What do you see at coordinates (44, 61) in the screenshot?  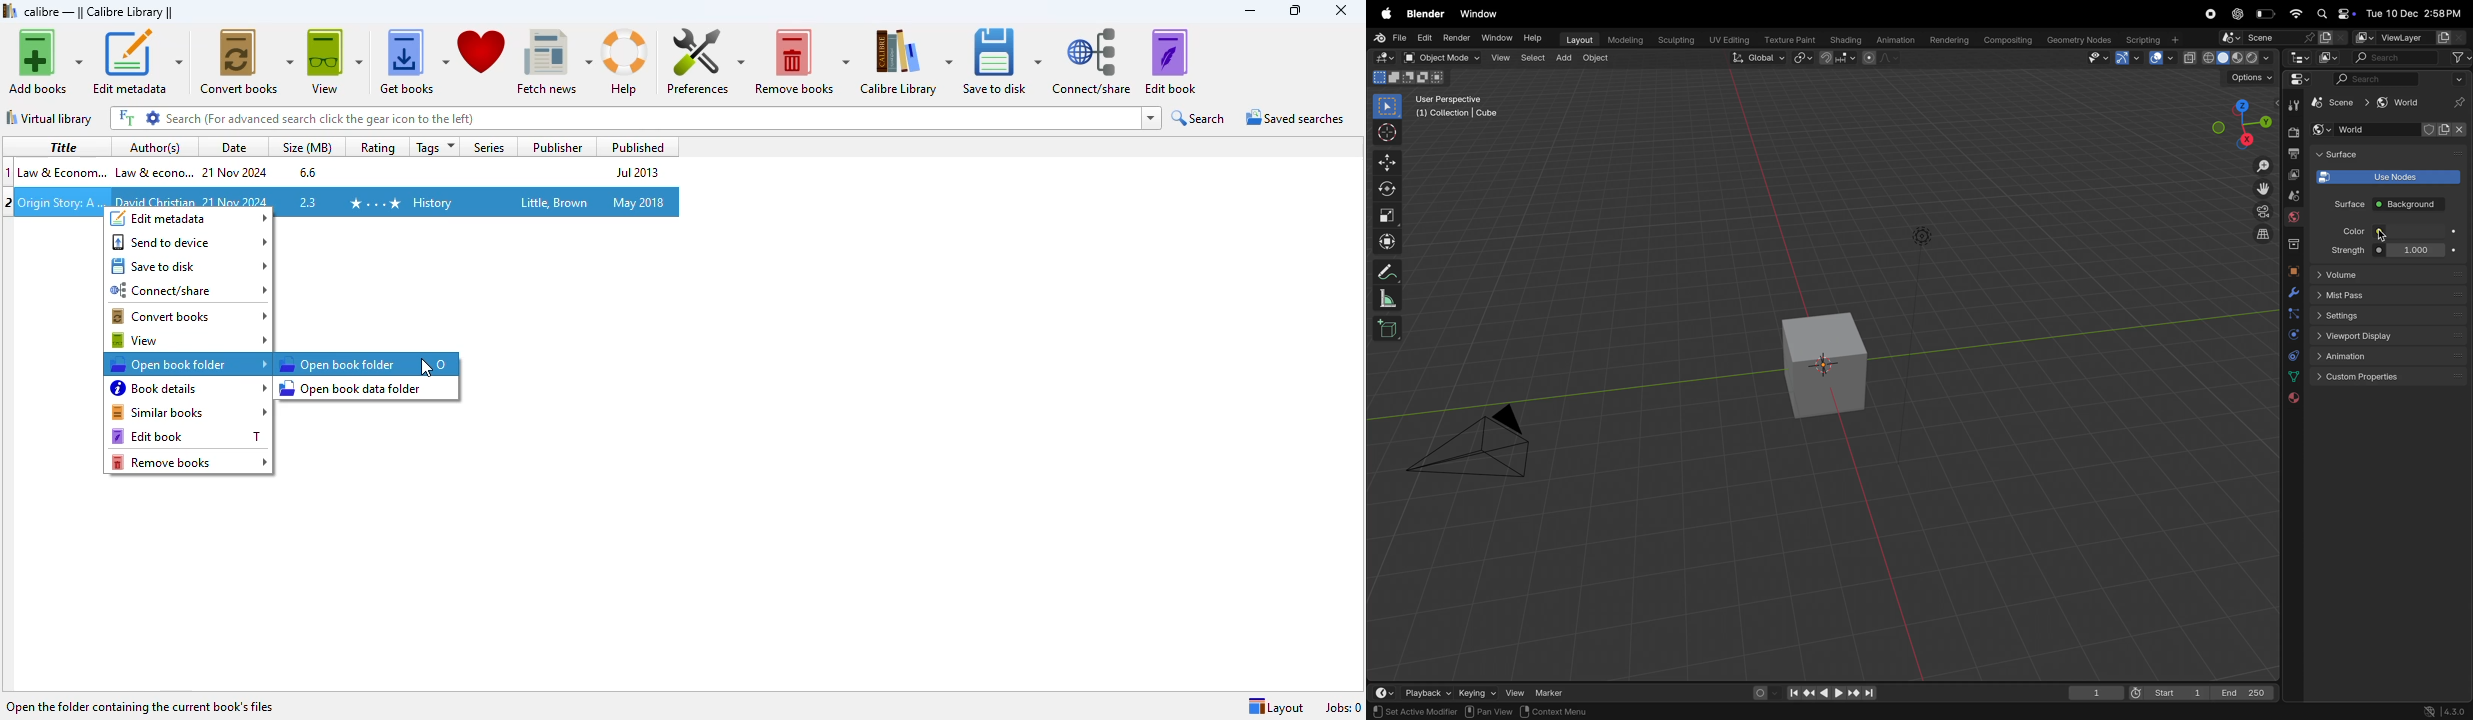 I see `add books` at bounding box center [44, 61].